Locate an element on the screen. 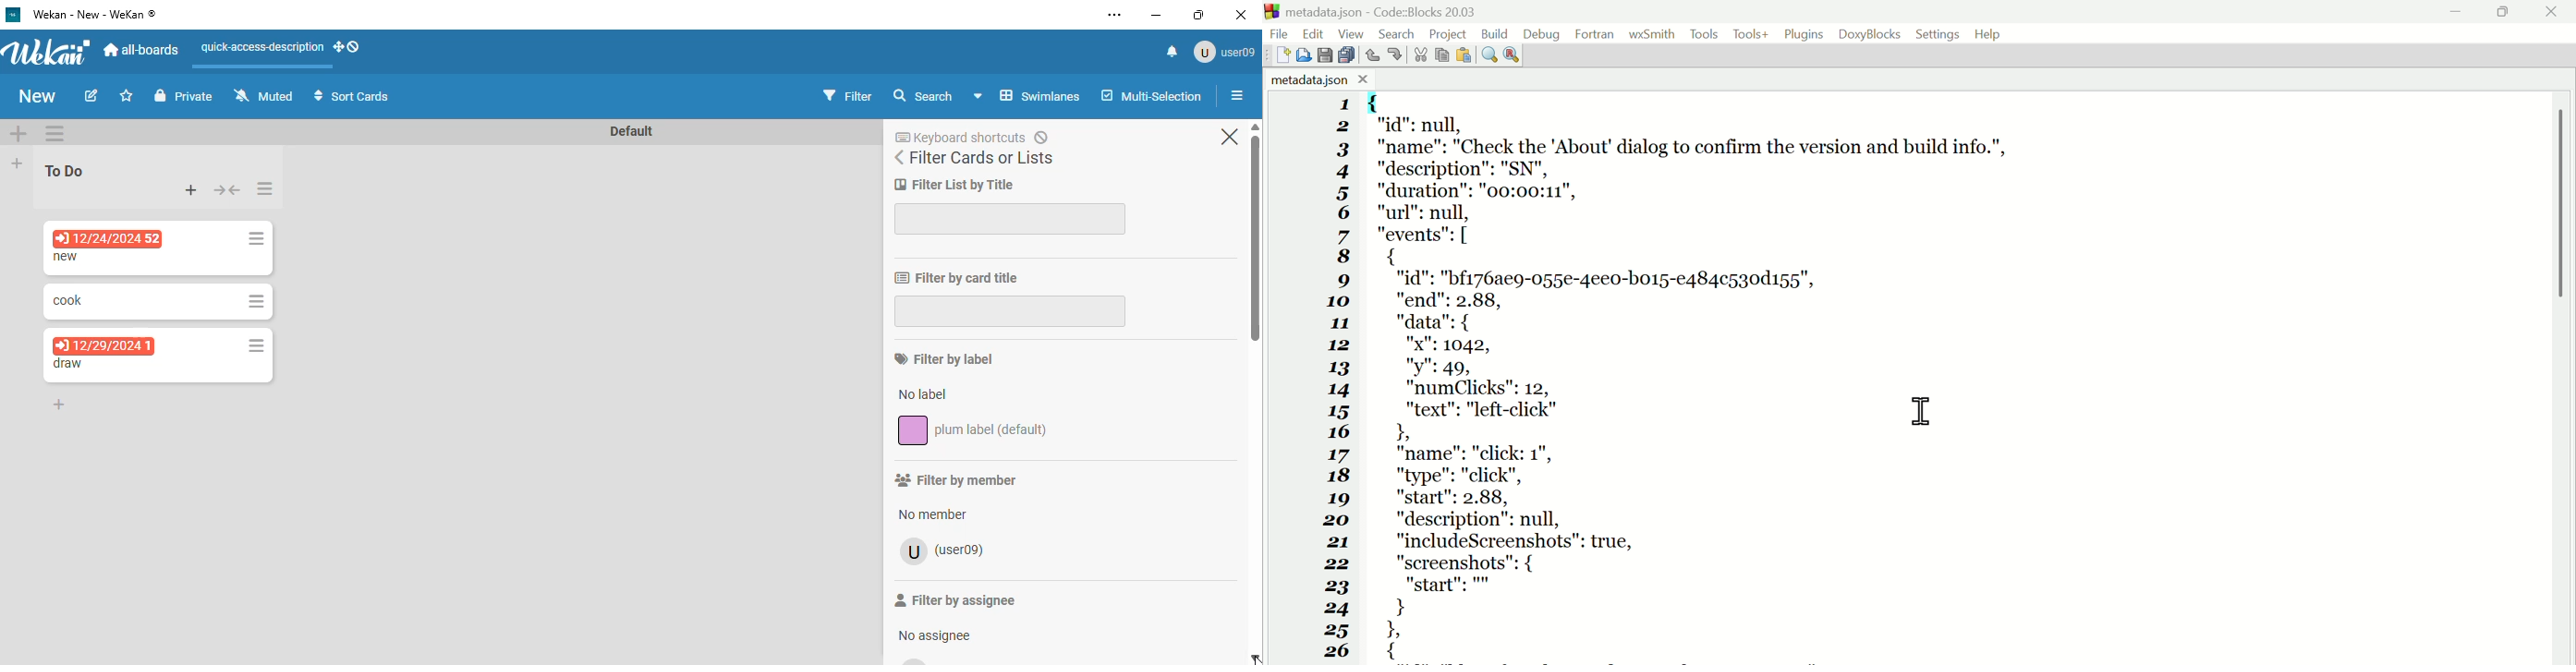 Image resolution: width=2576 pixels, height=672 pixels. Copy is located at coordinates (1441, 55).